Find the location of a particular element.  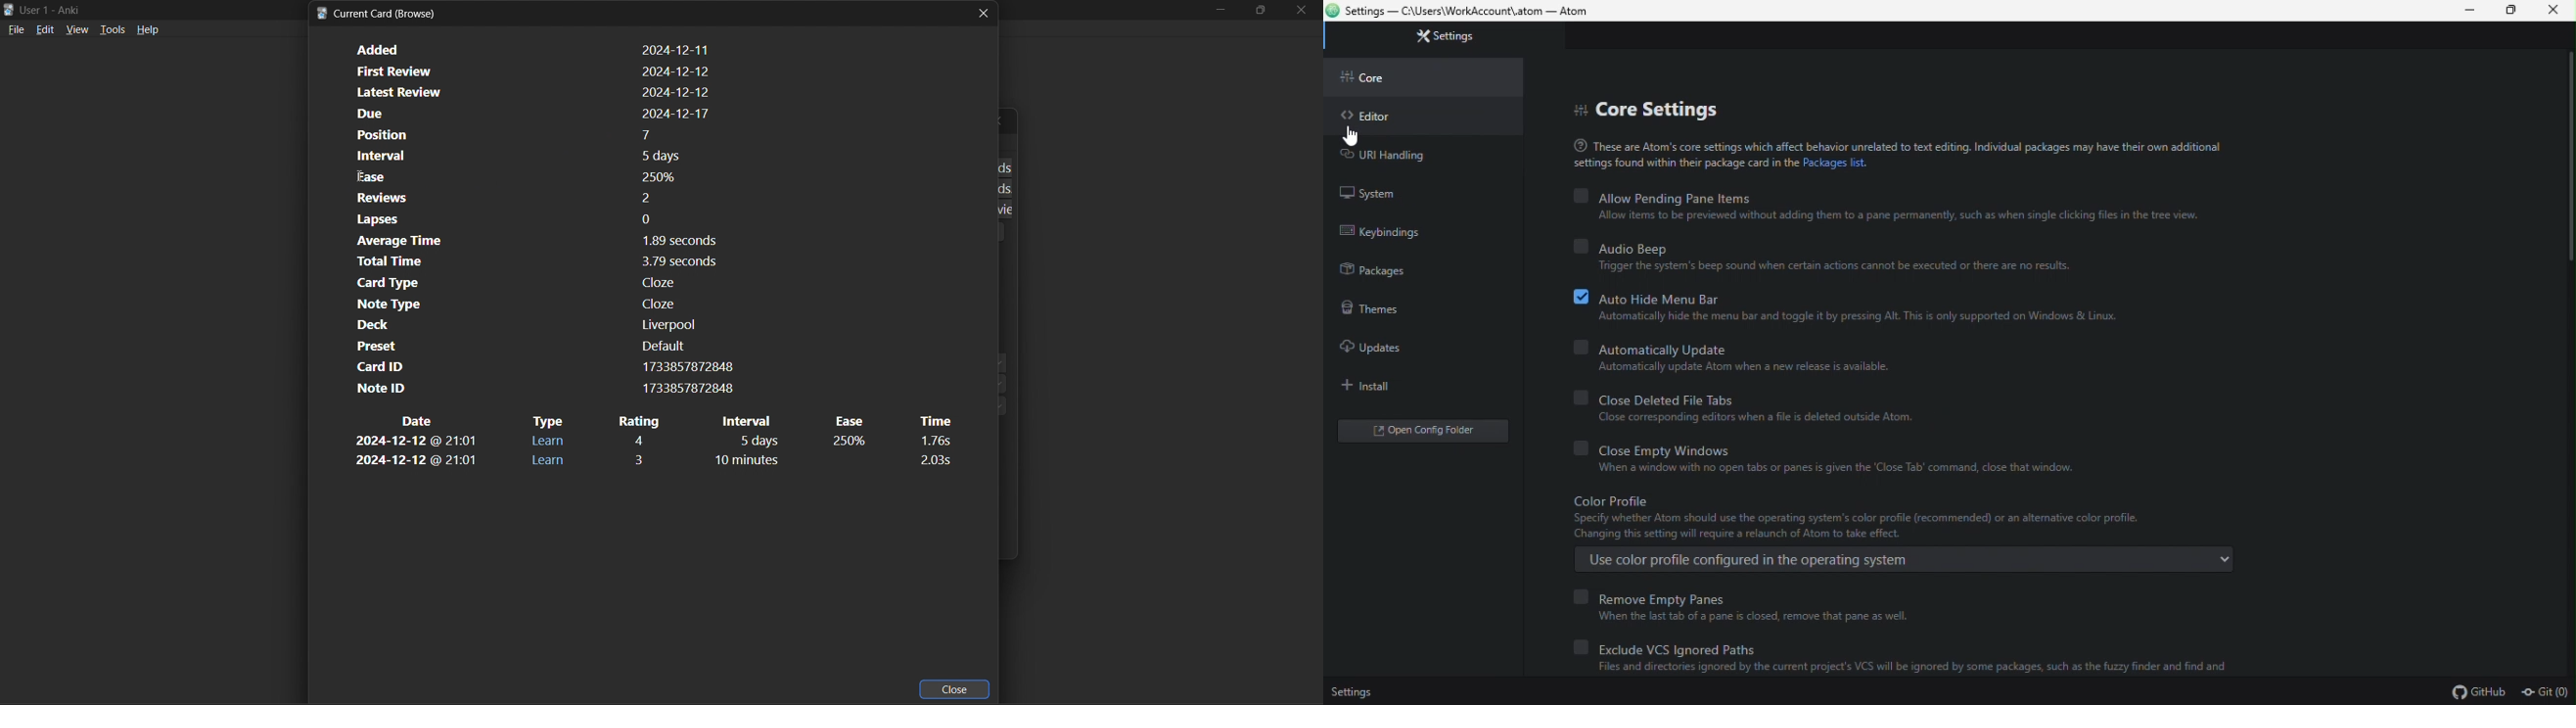

card interval is located at coordinates (528, 156).